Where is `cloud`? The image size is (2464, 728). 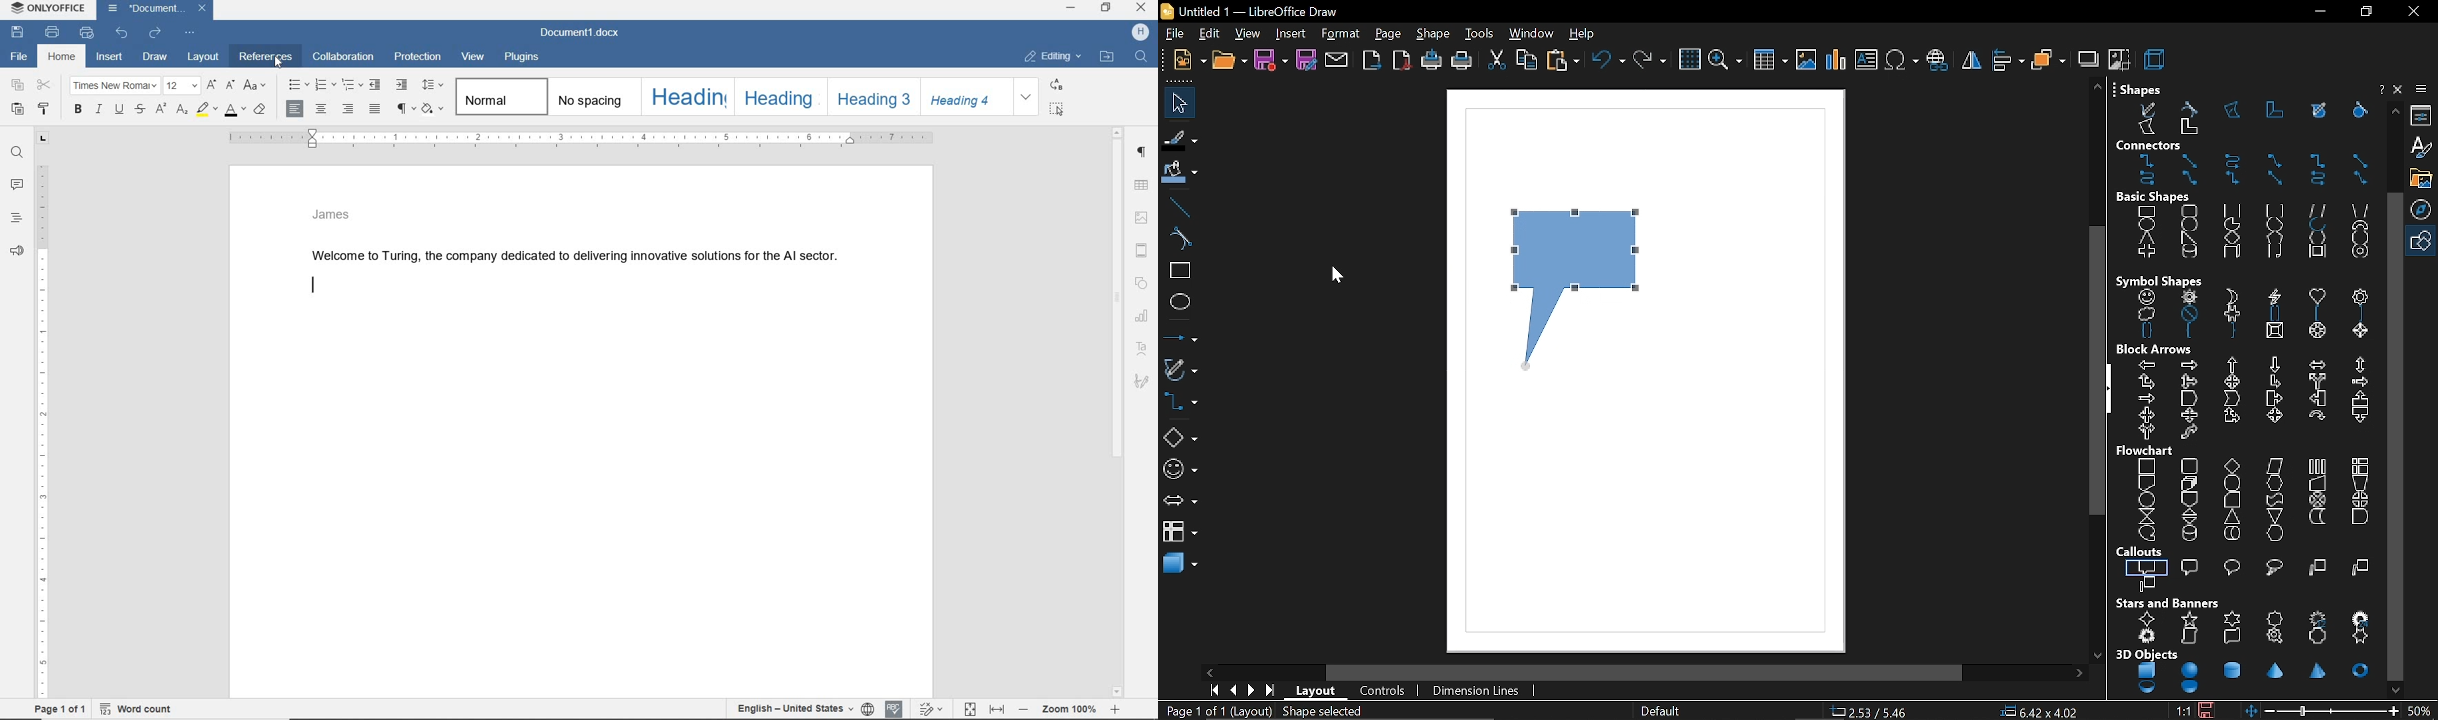
cloud is located at coordinates (2272, 568).